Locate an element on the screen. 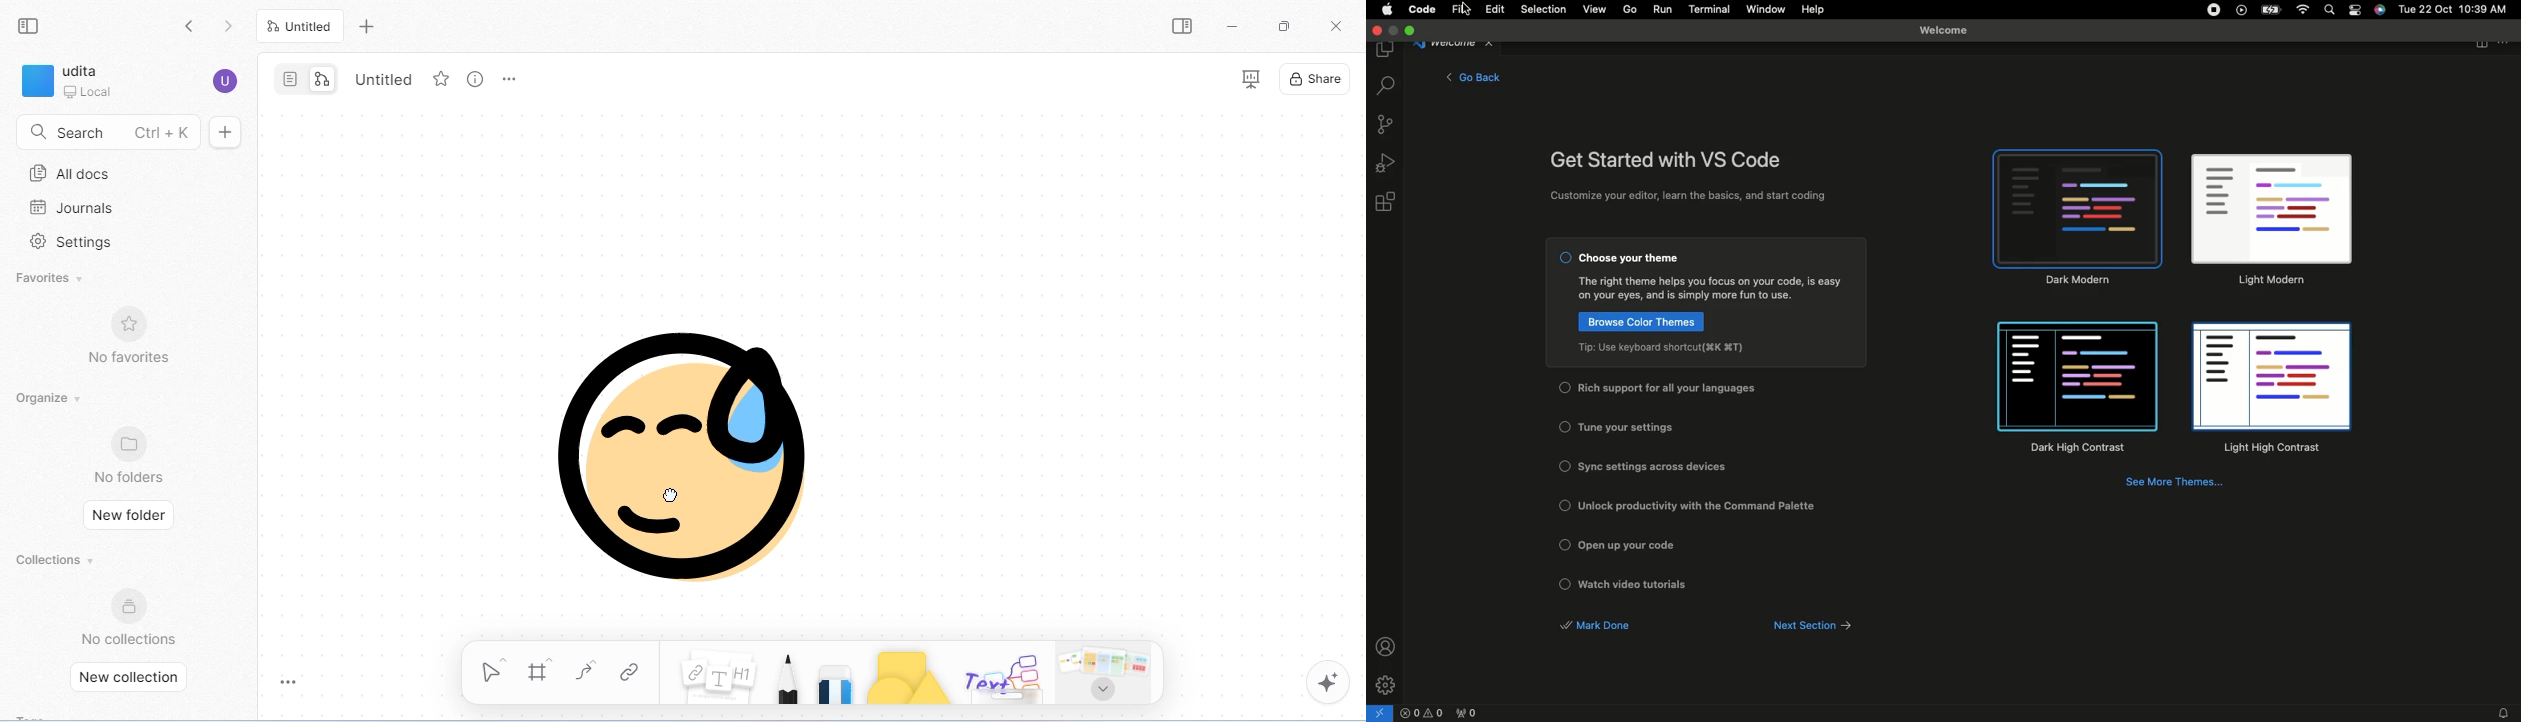 The image size is (2548, 728). open side bar is located at coordinates (1183, 26).